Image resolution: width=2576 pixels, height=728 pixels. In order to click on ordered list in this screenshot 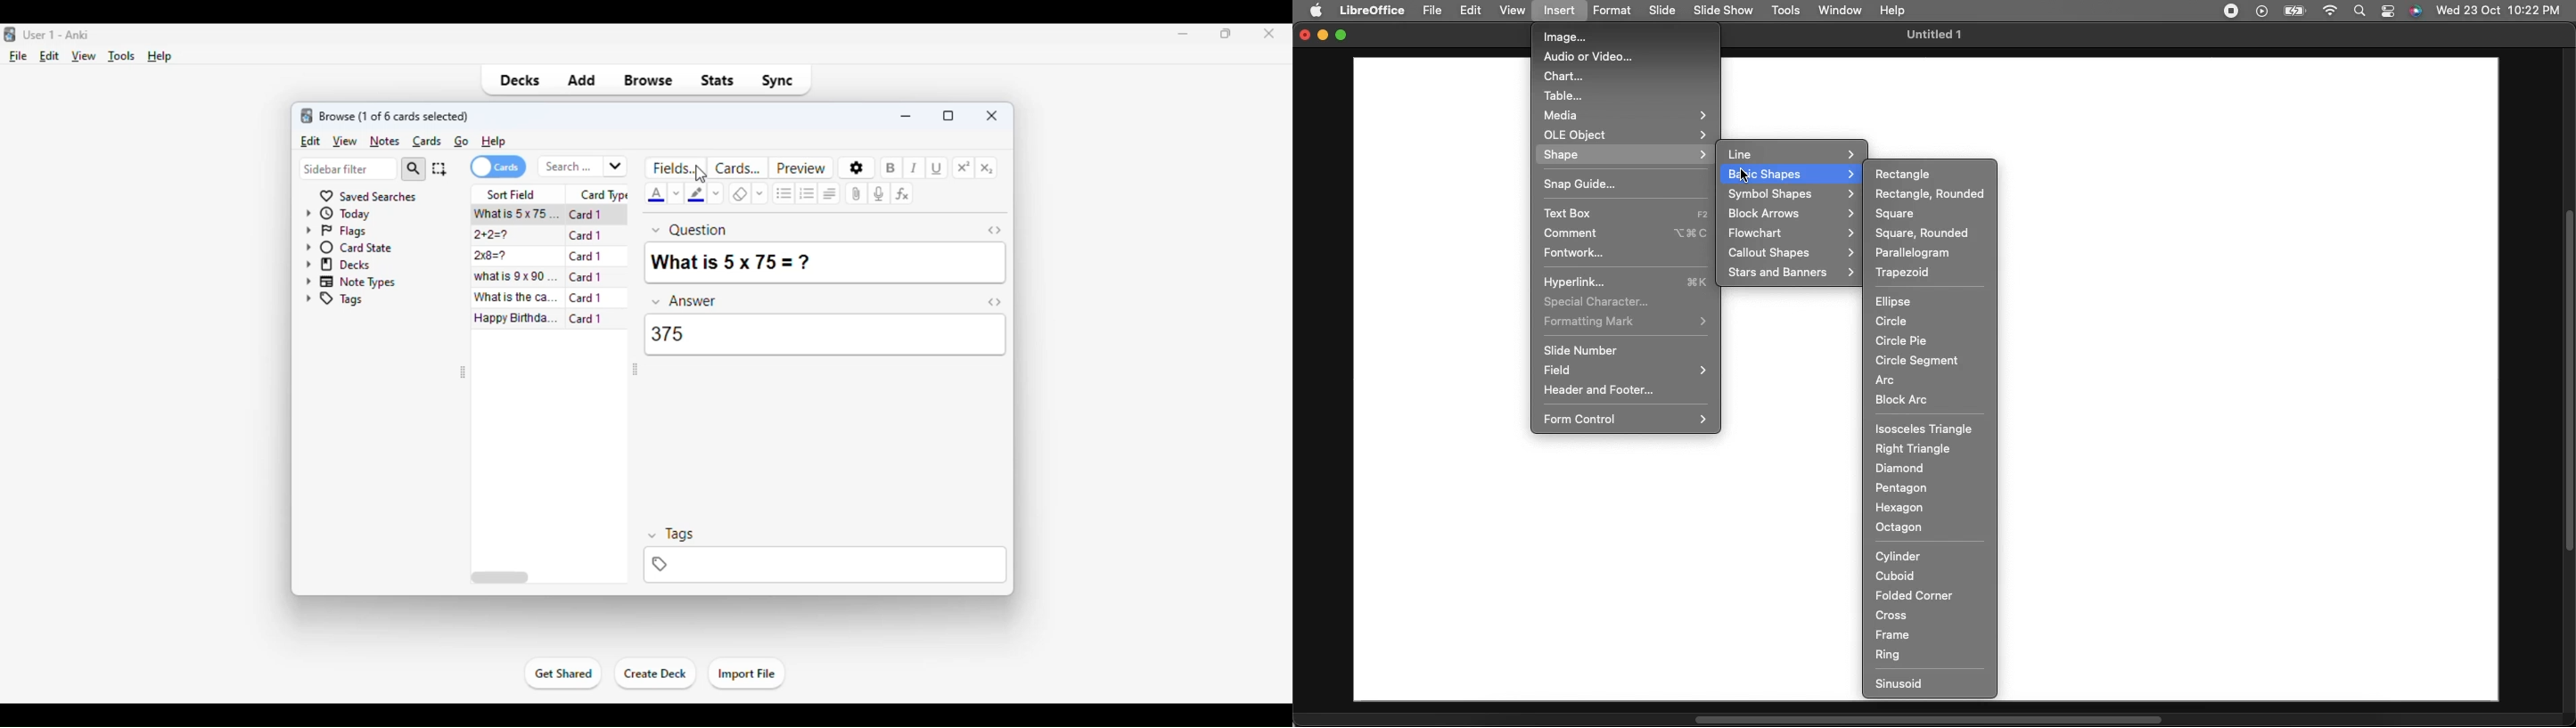, I will do `click(808, 194)`.